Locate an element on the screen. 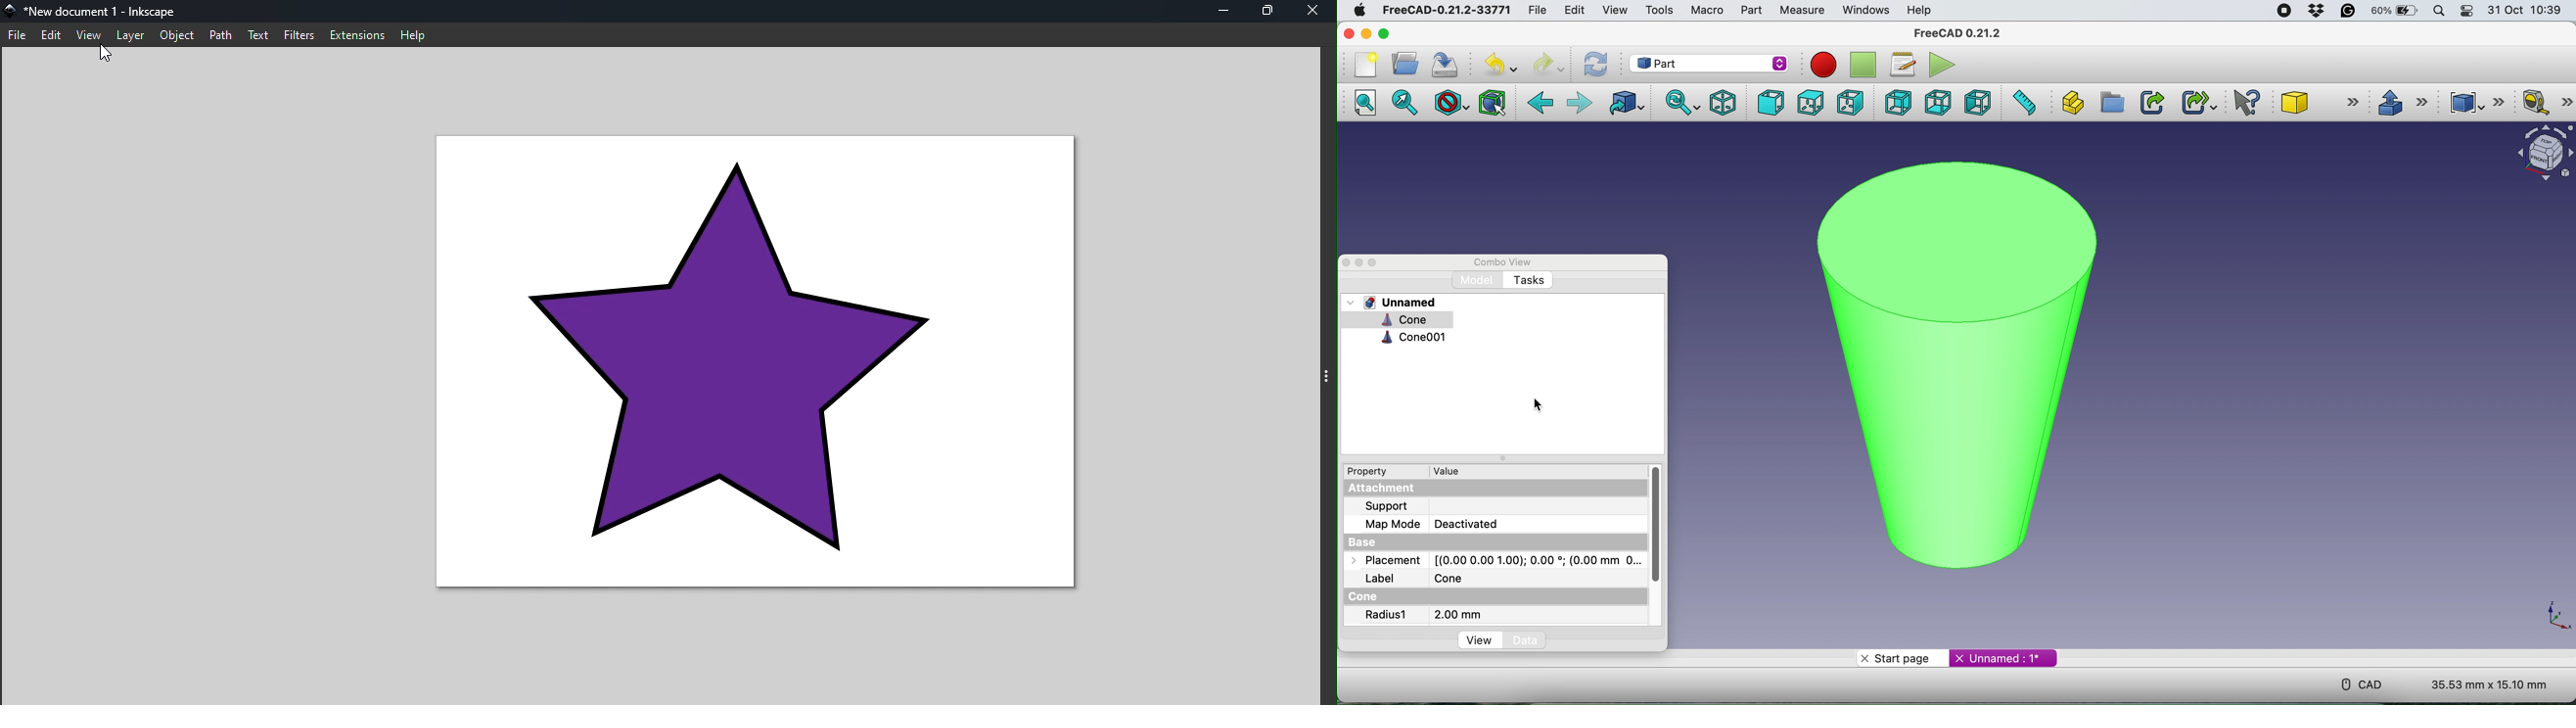 The height and width of the screenshot is (728, 2576). part is located at coordinates (1711, 62).